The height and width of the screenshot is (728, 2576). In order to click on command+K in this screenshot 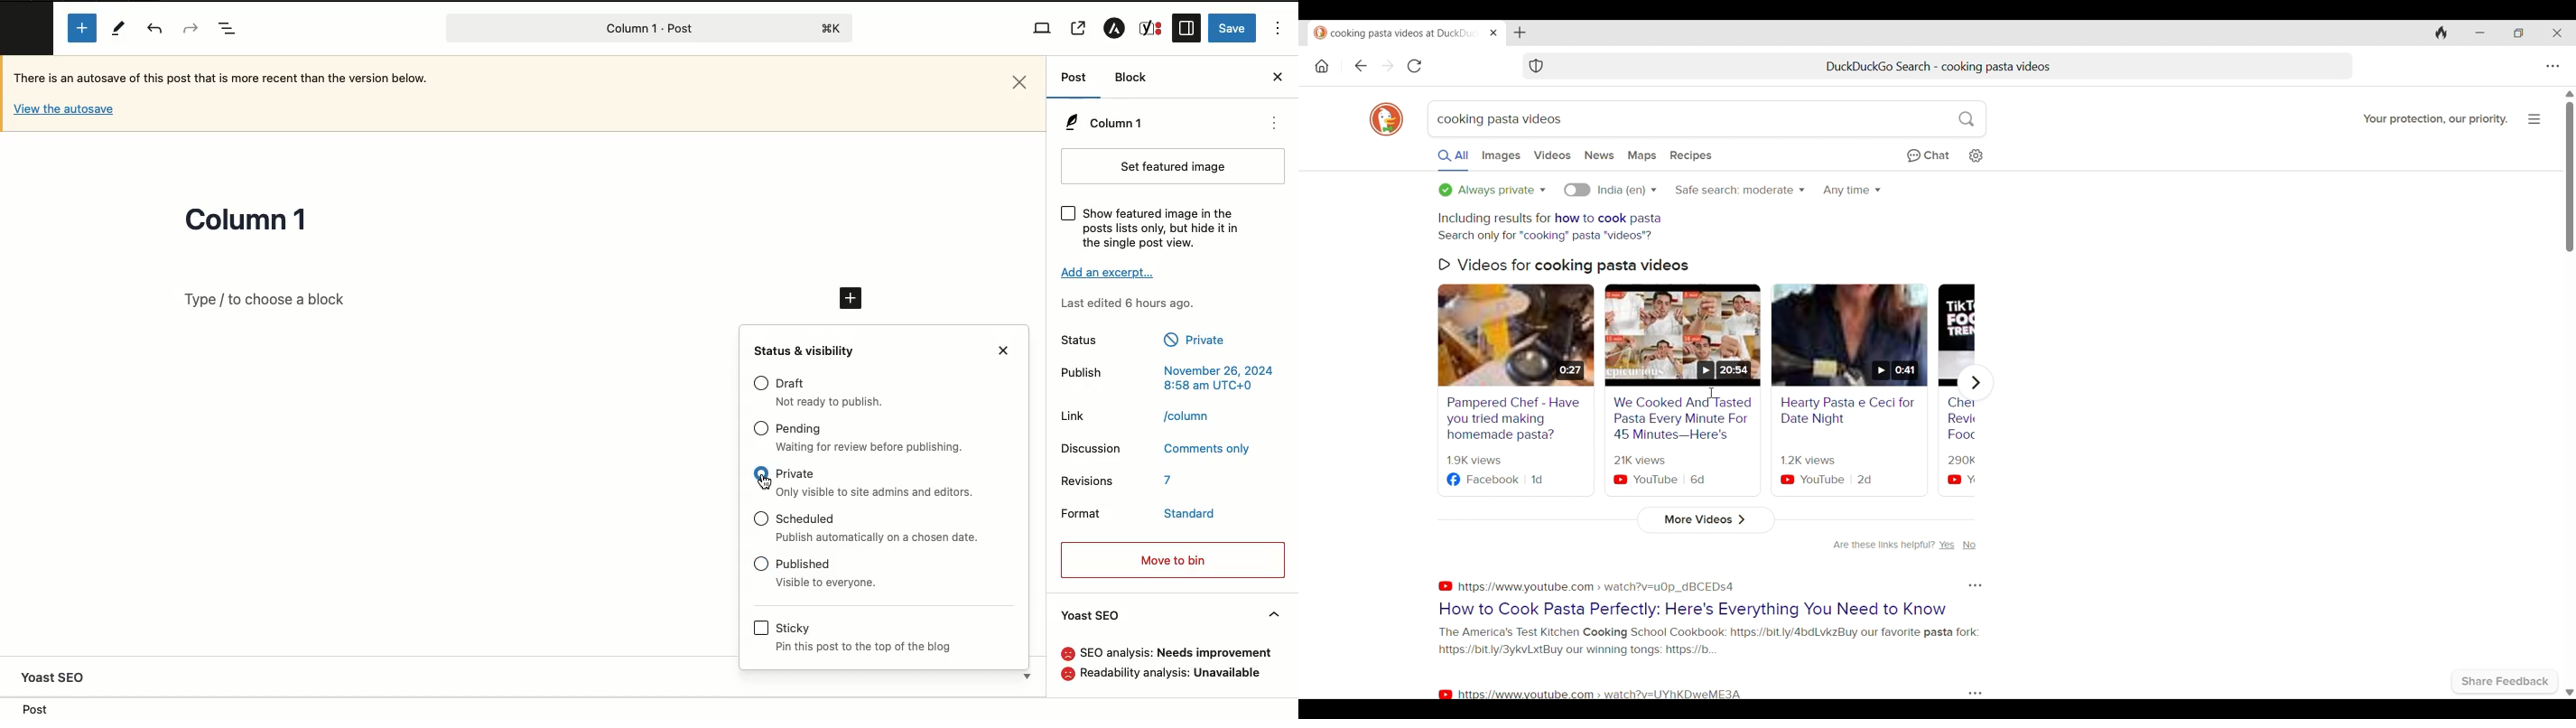, I will do `click(832, 28)`.